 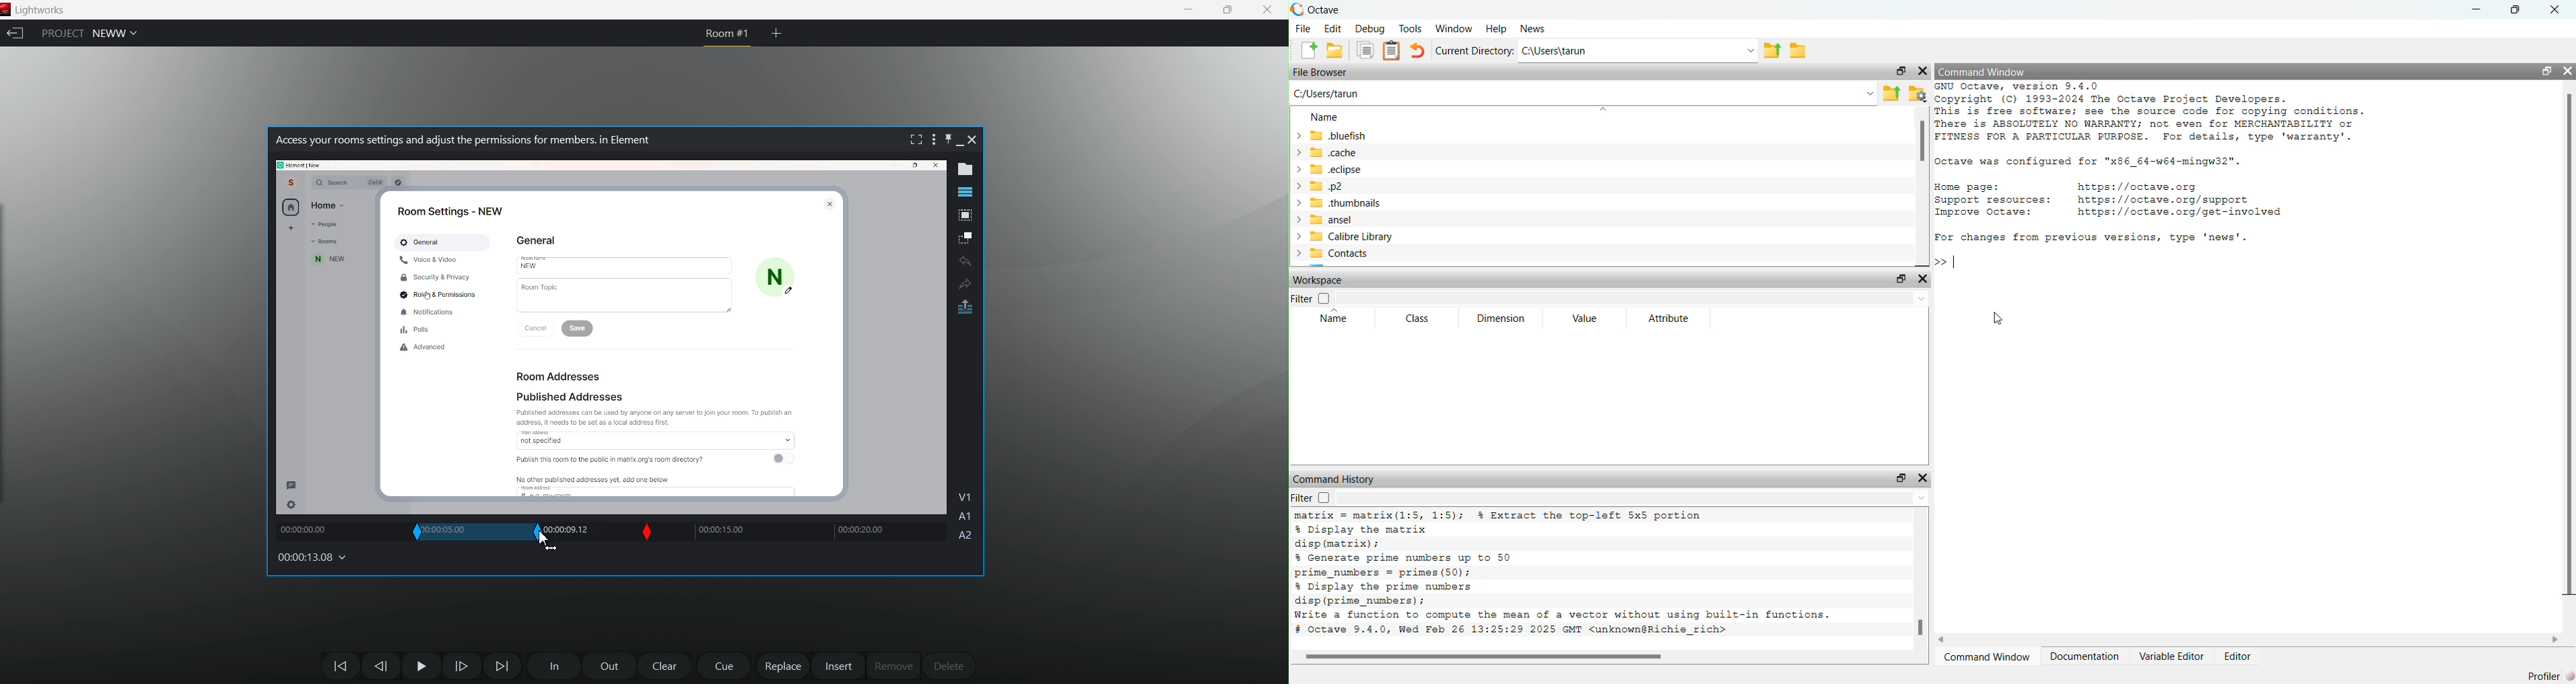 I want to click on scroll bar, so click(x=1922, y=141).